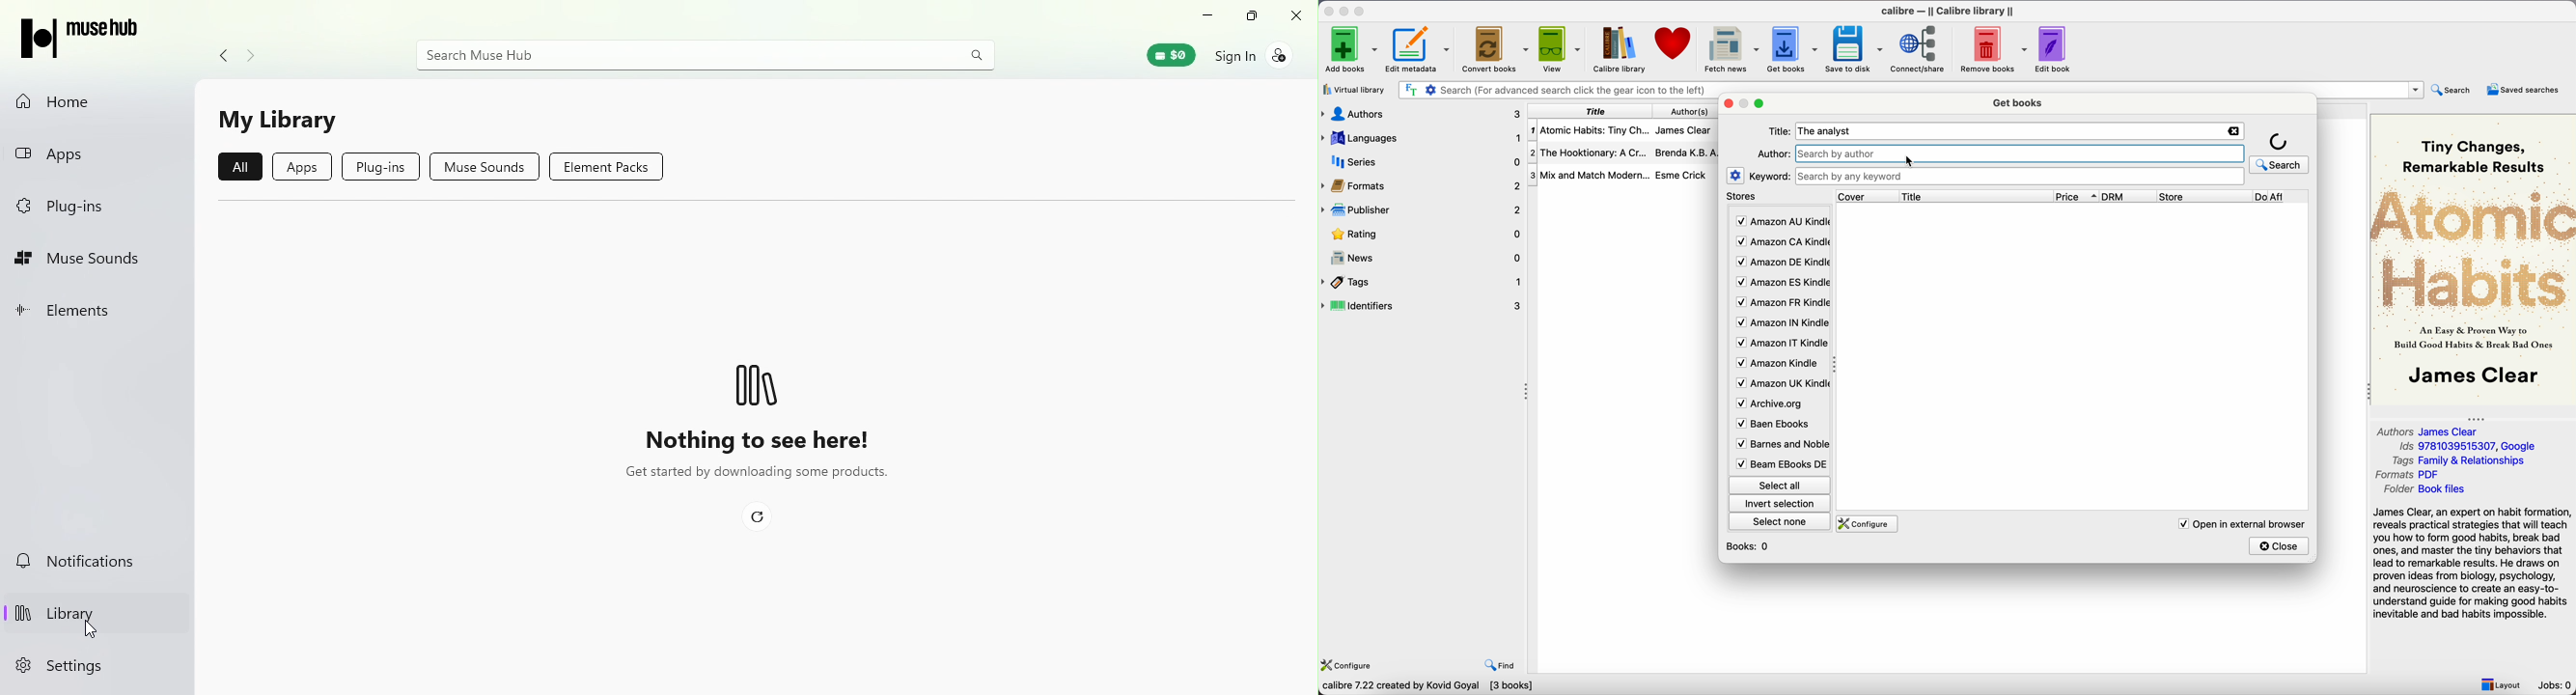 This screenshot has height=700, width=2576. Describe the element at coordinates (1617, 49) in the screenshot. I see `Calibre library` at that location.